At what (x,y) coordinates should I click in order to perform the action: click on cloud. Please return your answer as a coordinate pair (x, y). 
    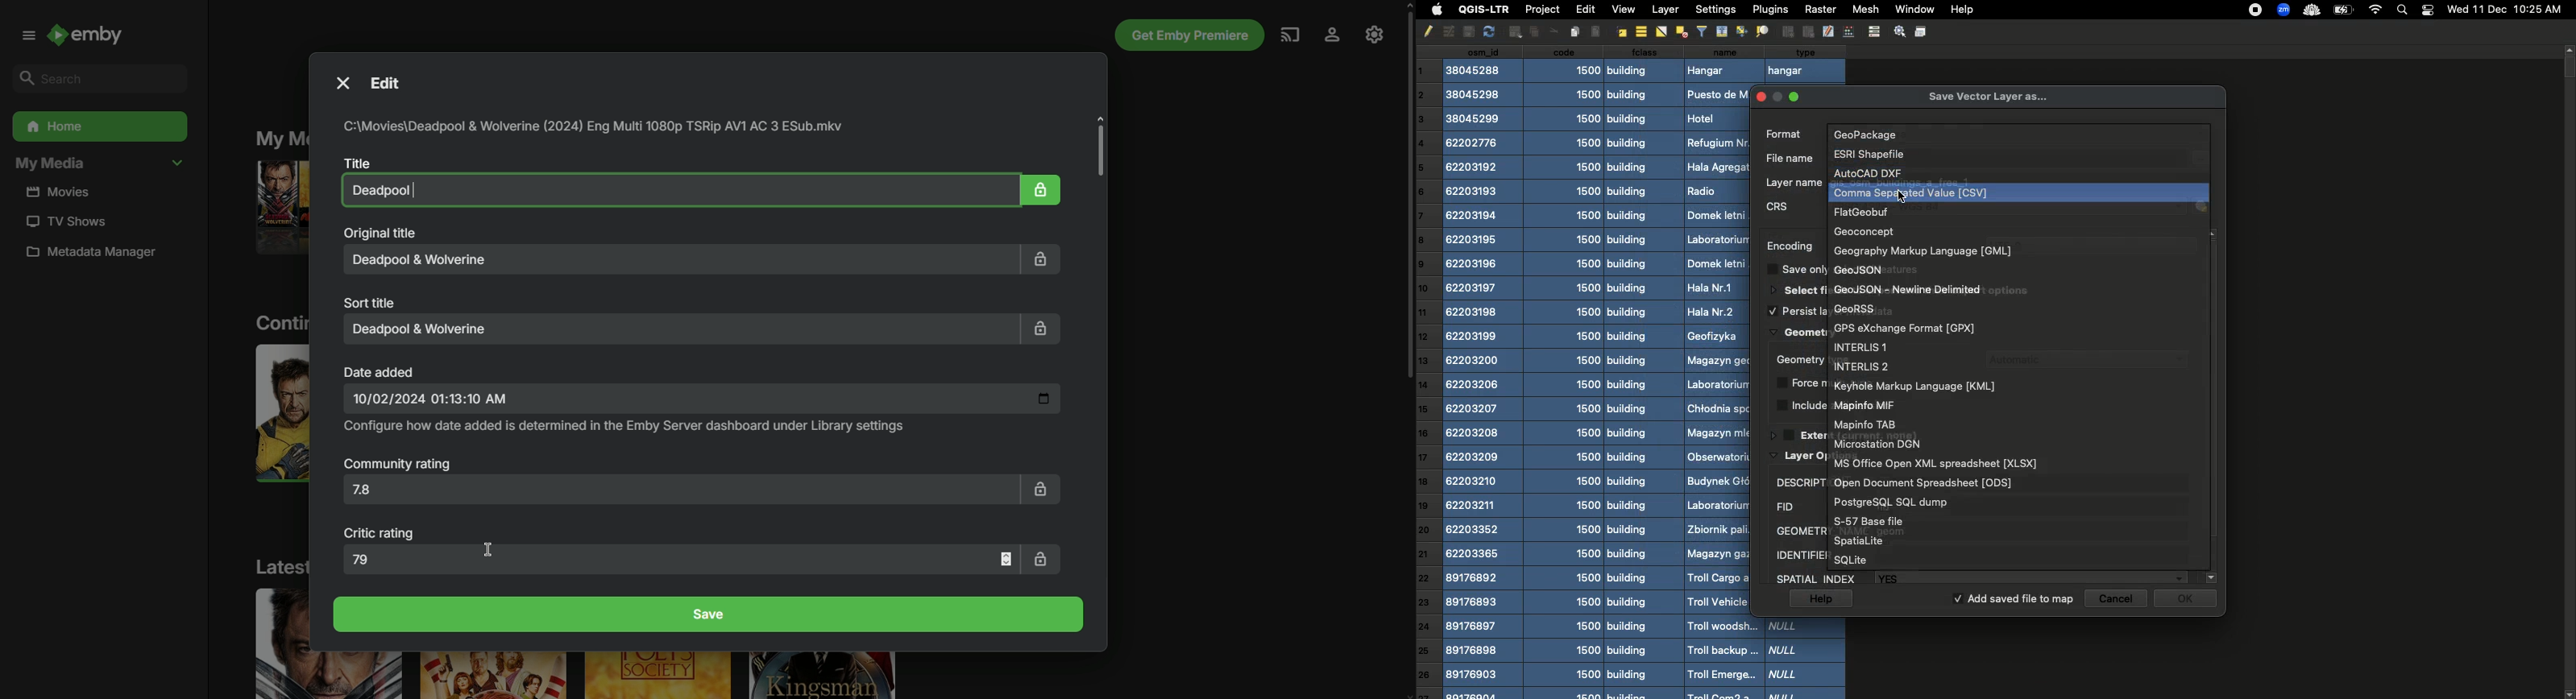
    Looking at the image, I should click on (2310, 9).